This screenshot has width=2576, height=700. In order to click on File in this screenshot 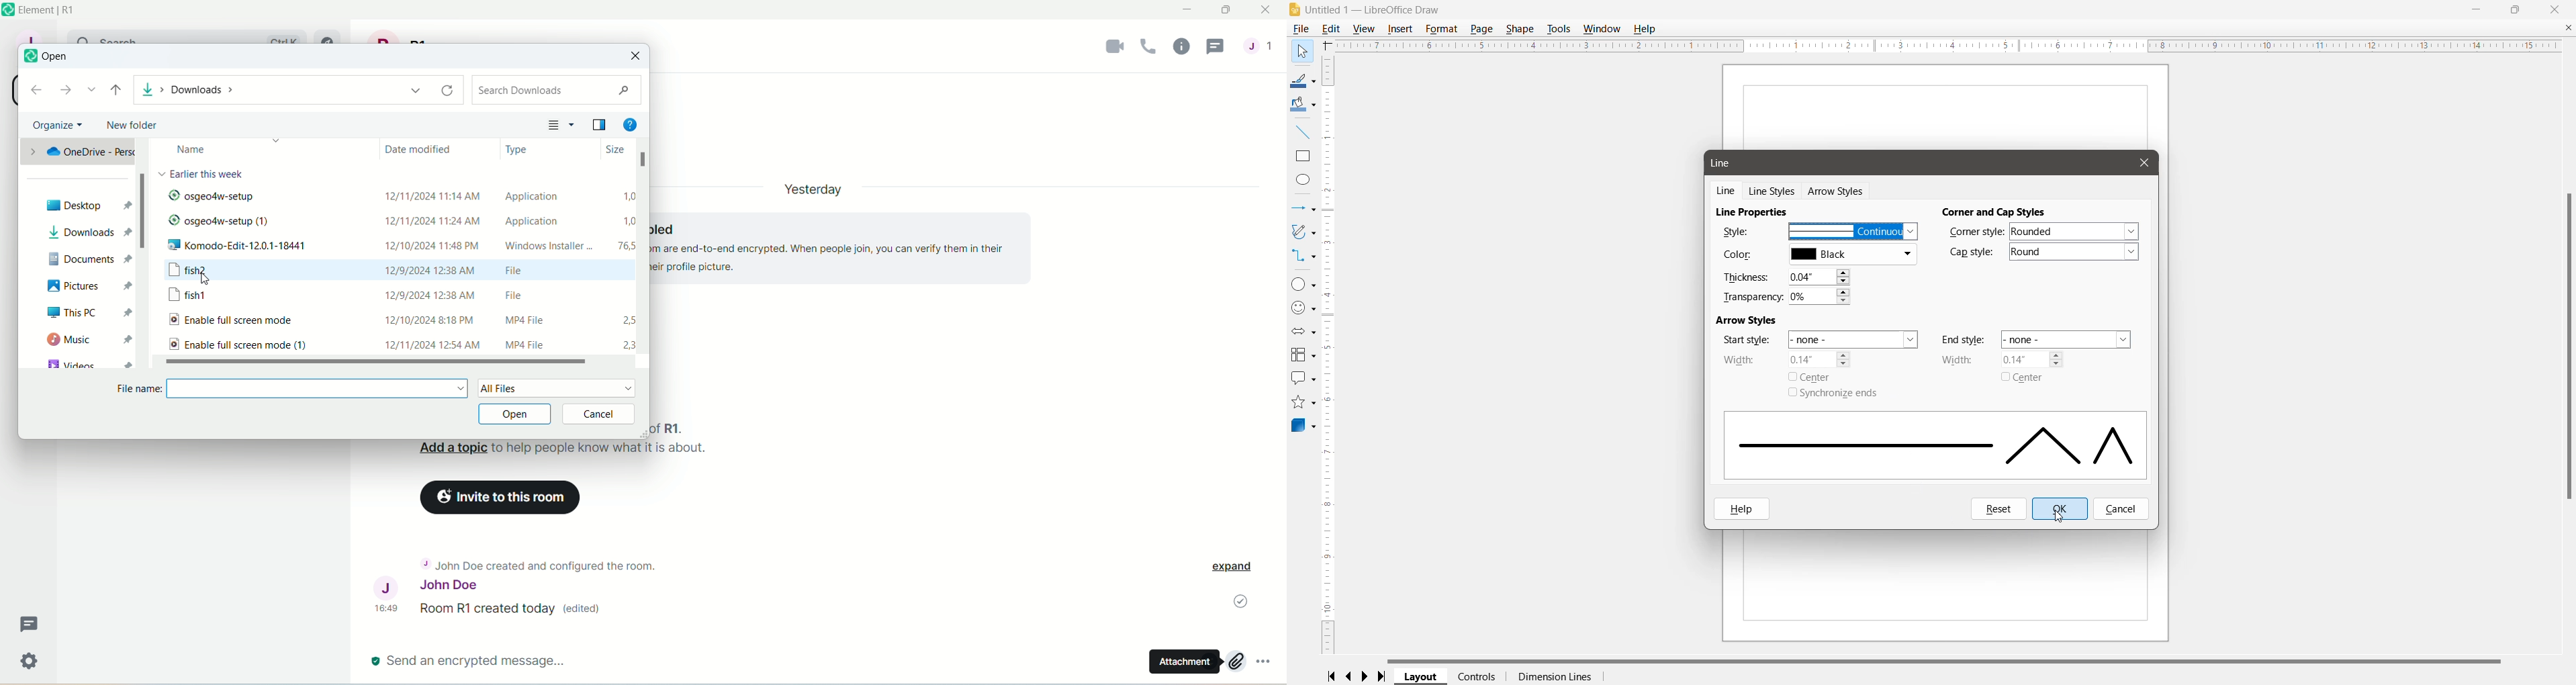, I will do `click(1300, 30)`.